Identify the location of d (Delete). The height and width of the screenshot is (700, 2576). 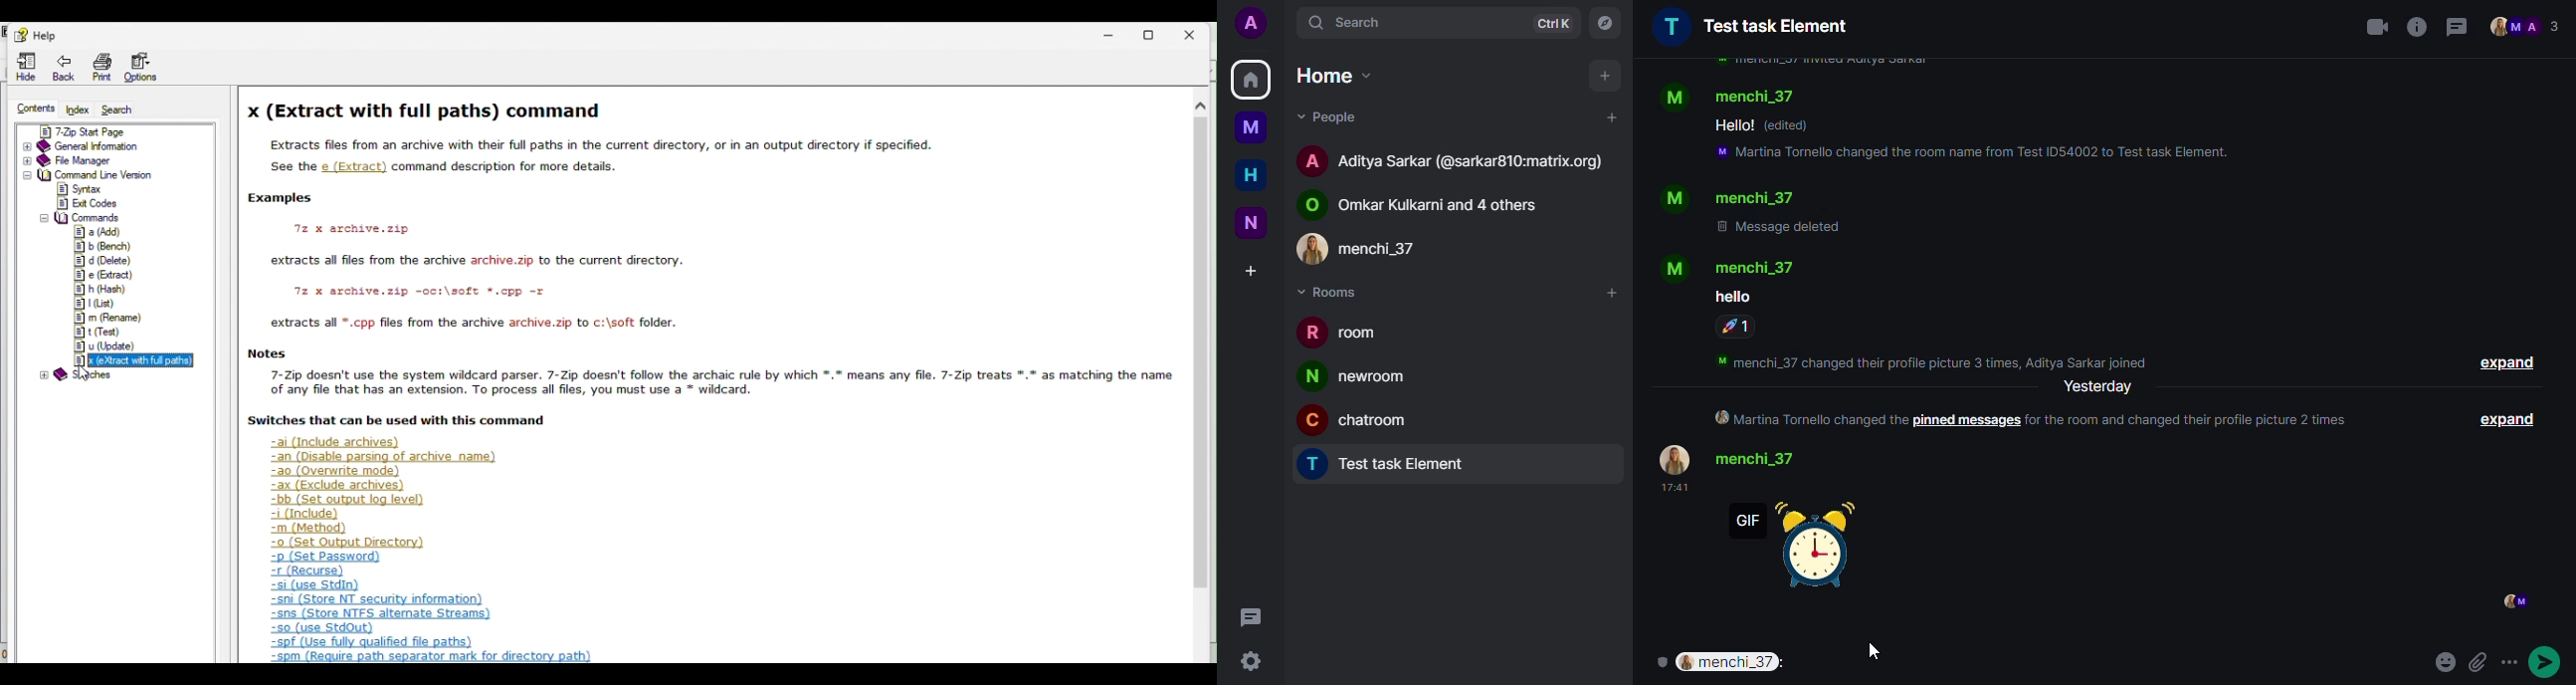
(103, 261).